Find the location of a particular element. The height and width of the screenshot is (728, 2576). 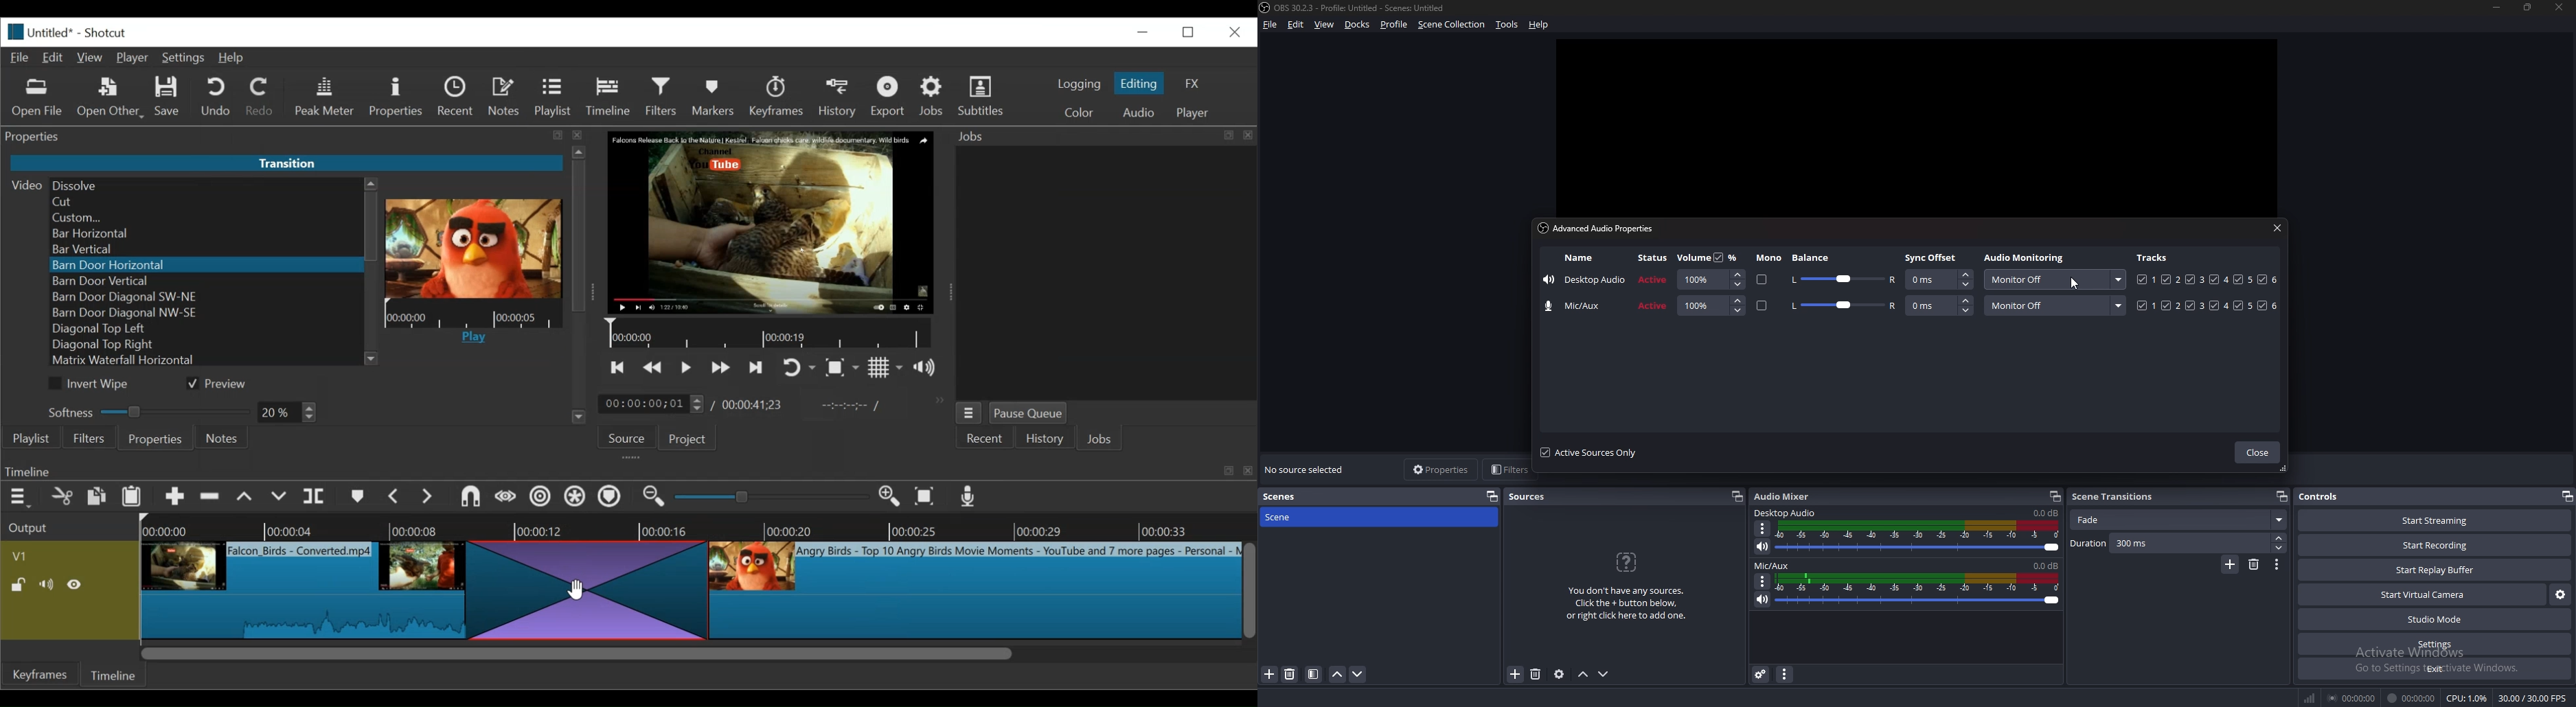

Split at Playhead is located at coordinates (316, 496).